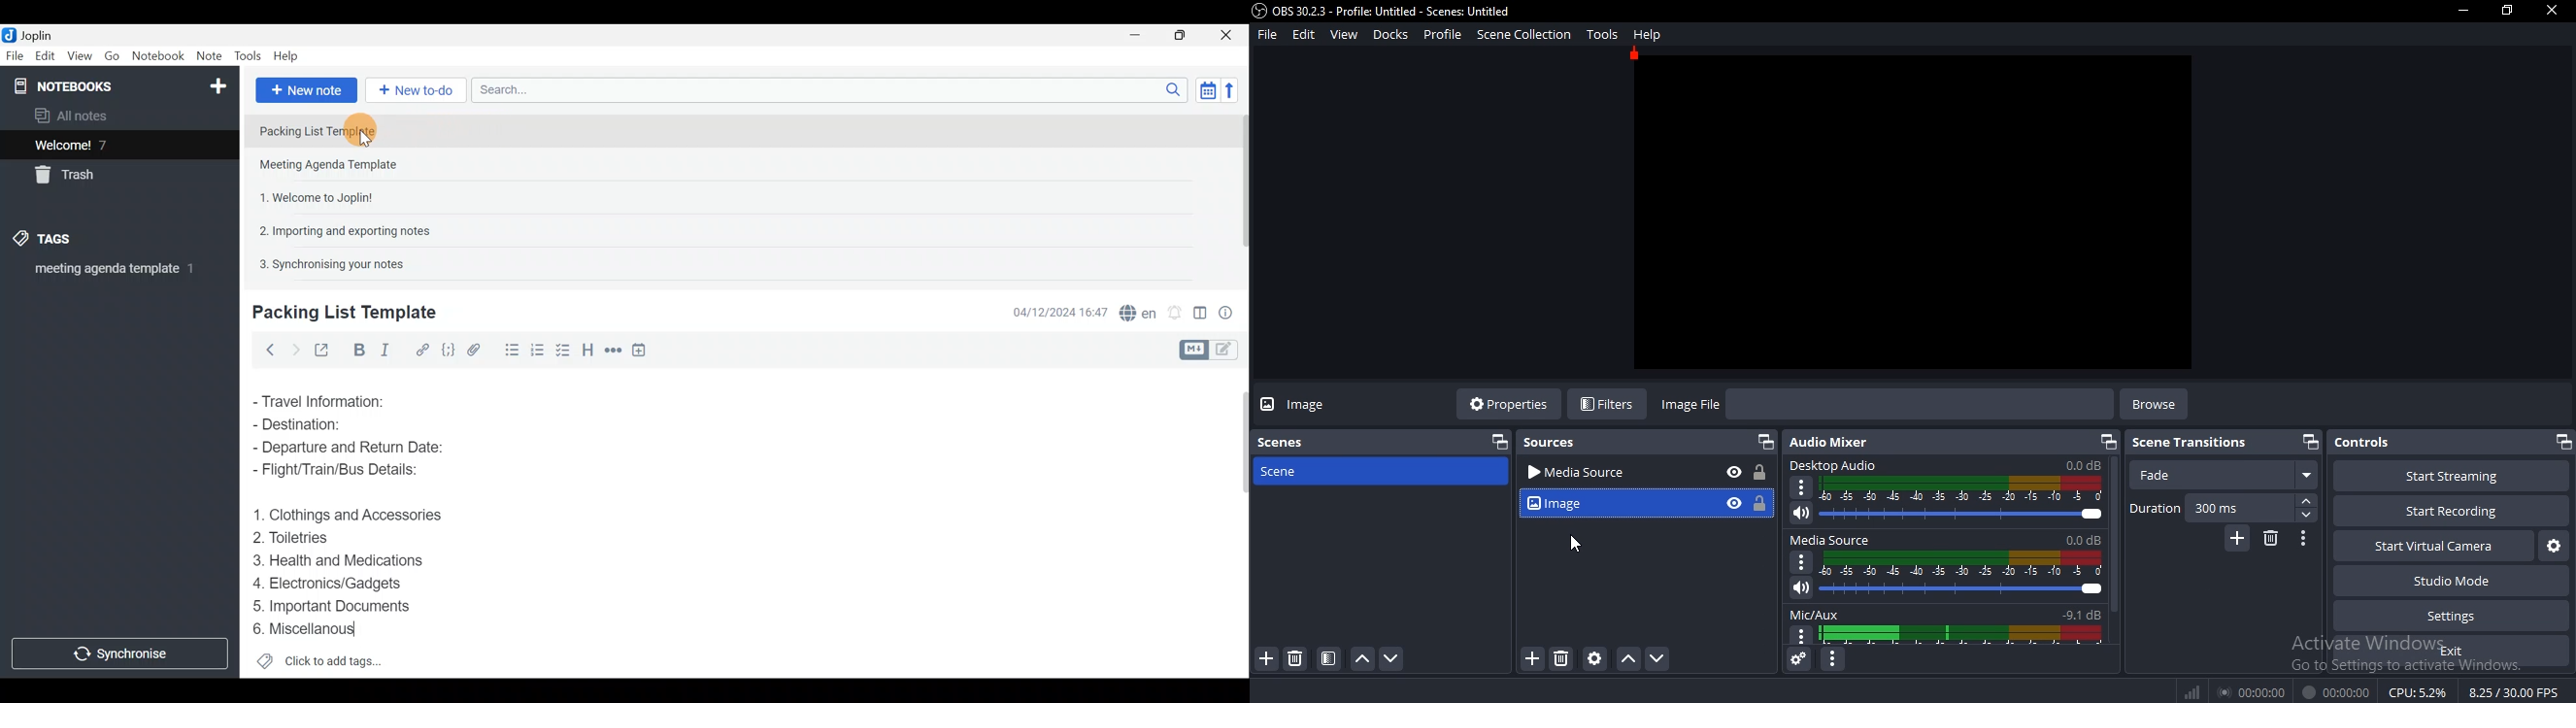 This screenshot has height=728, width=2576. What do you see at coordinates (1610, 402) in the screenshot?
I see `filters` at bounding box center [1610, 402].